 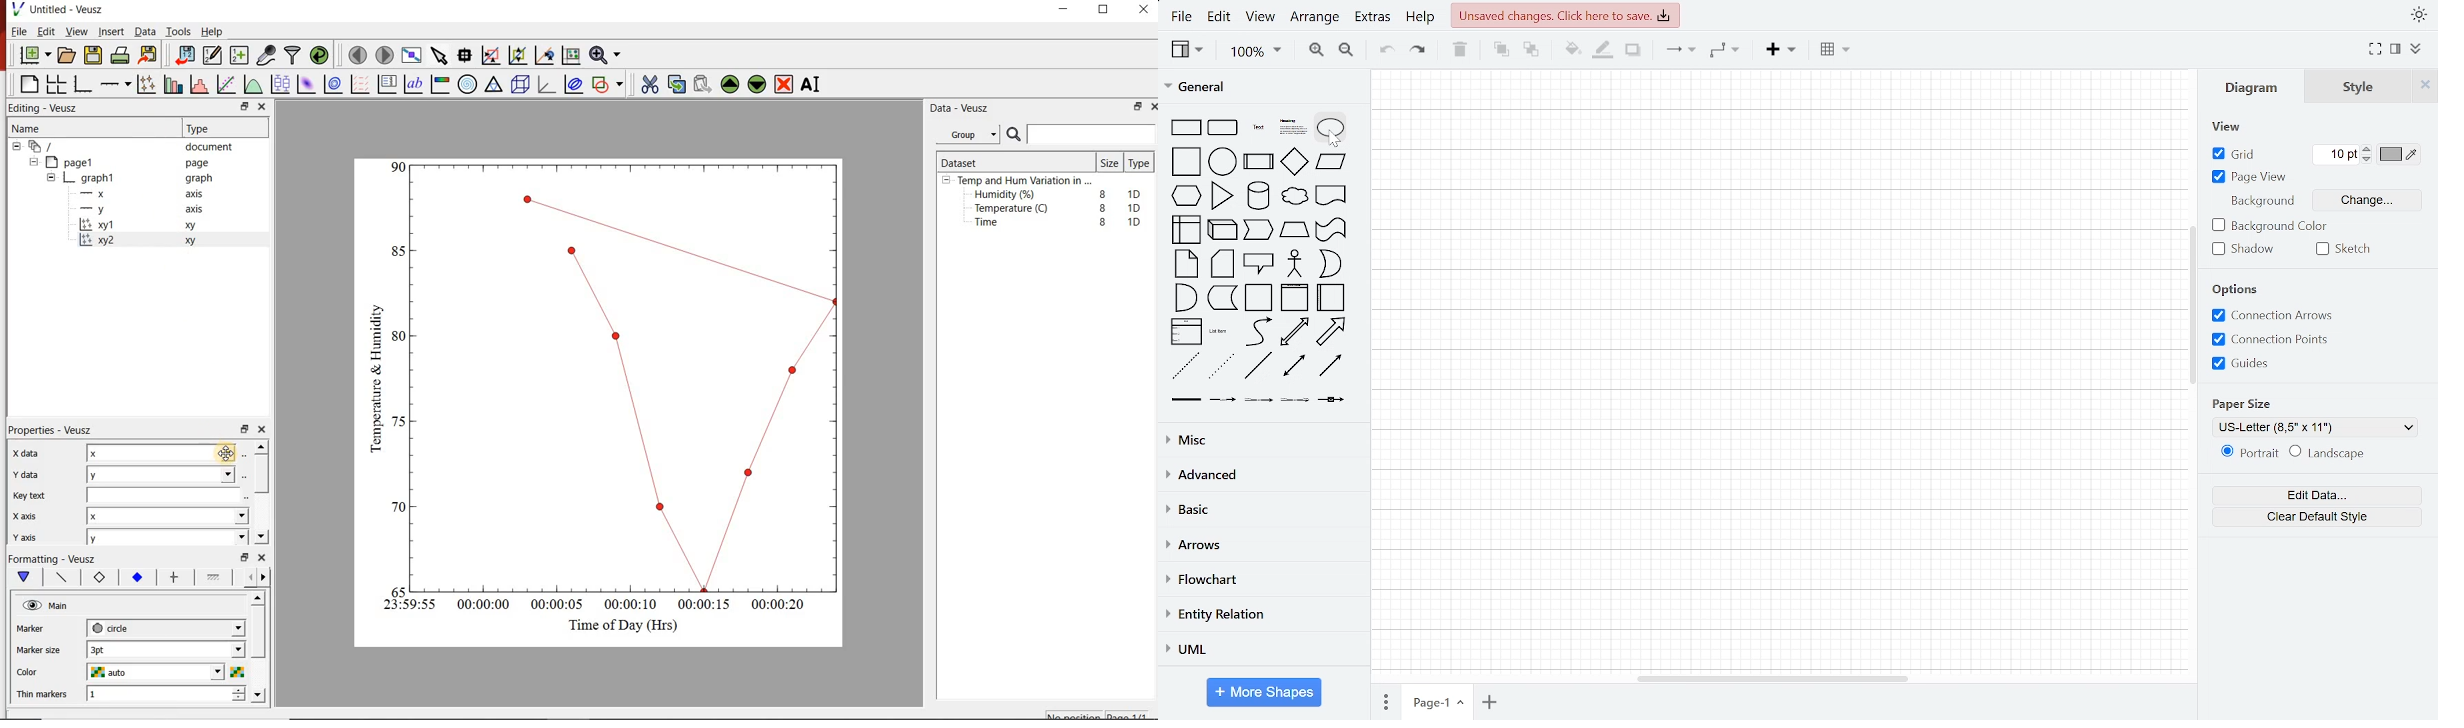 What do you see at coordinates (1184, 163) in the screenshot?
I see `square` at bounding box center [1184, 163].